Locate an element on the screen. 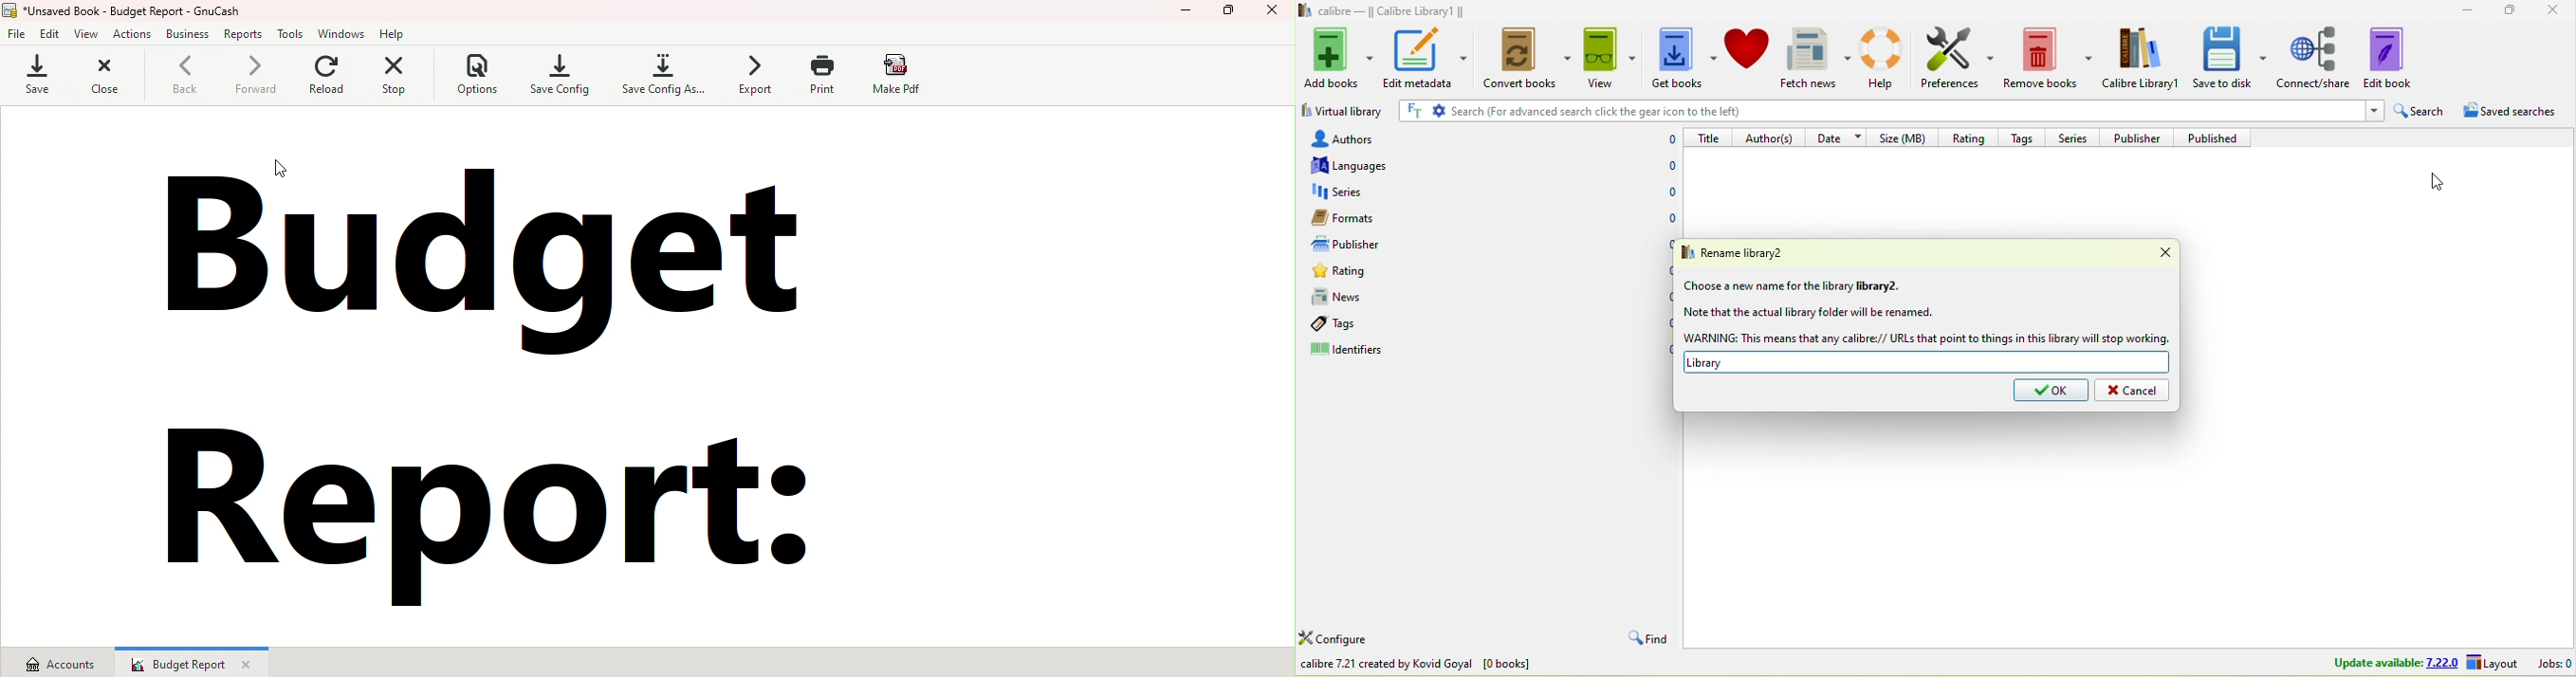 The image size is (2576, 700). edit metadata is located at coordinates (1425, 57).